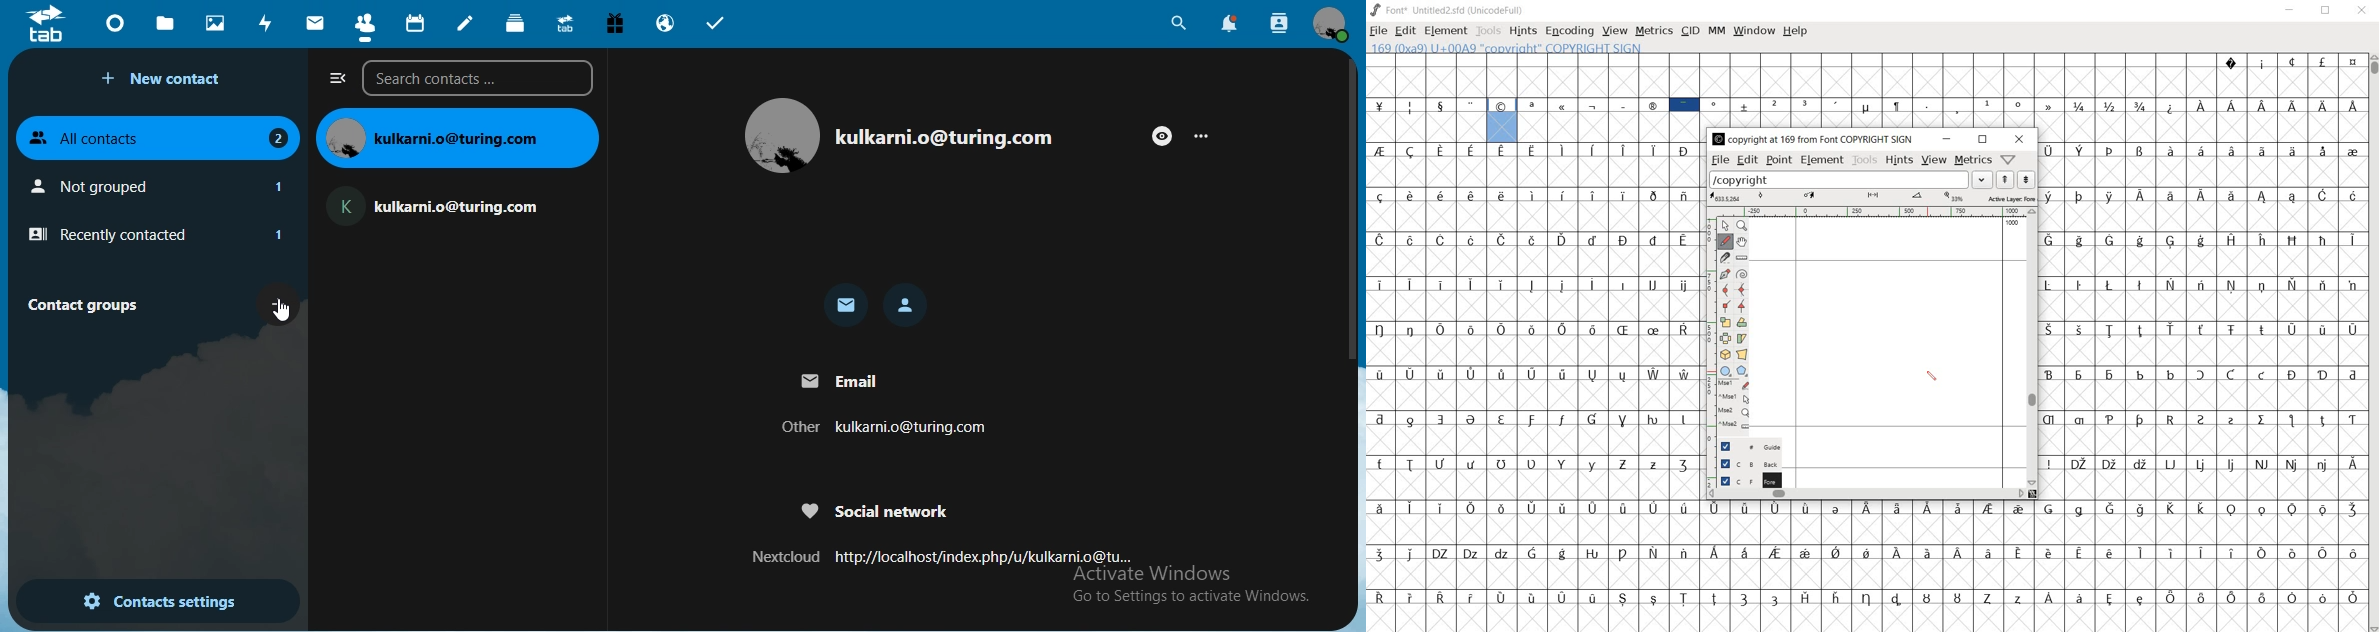 This screenshot has width=2380, height=644. I want to click on profile picture, so click(783, 135).